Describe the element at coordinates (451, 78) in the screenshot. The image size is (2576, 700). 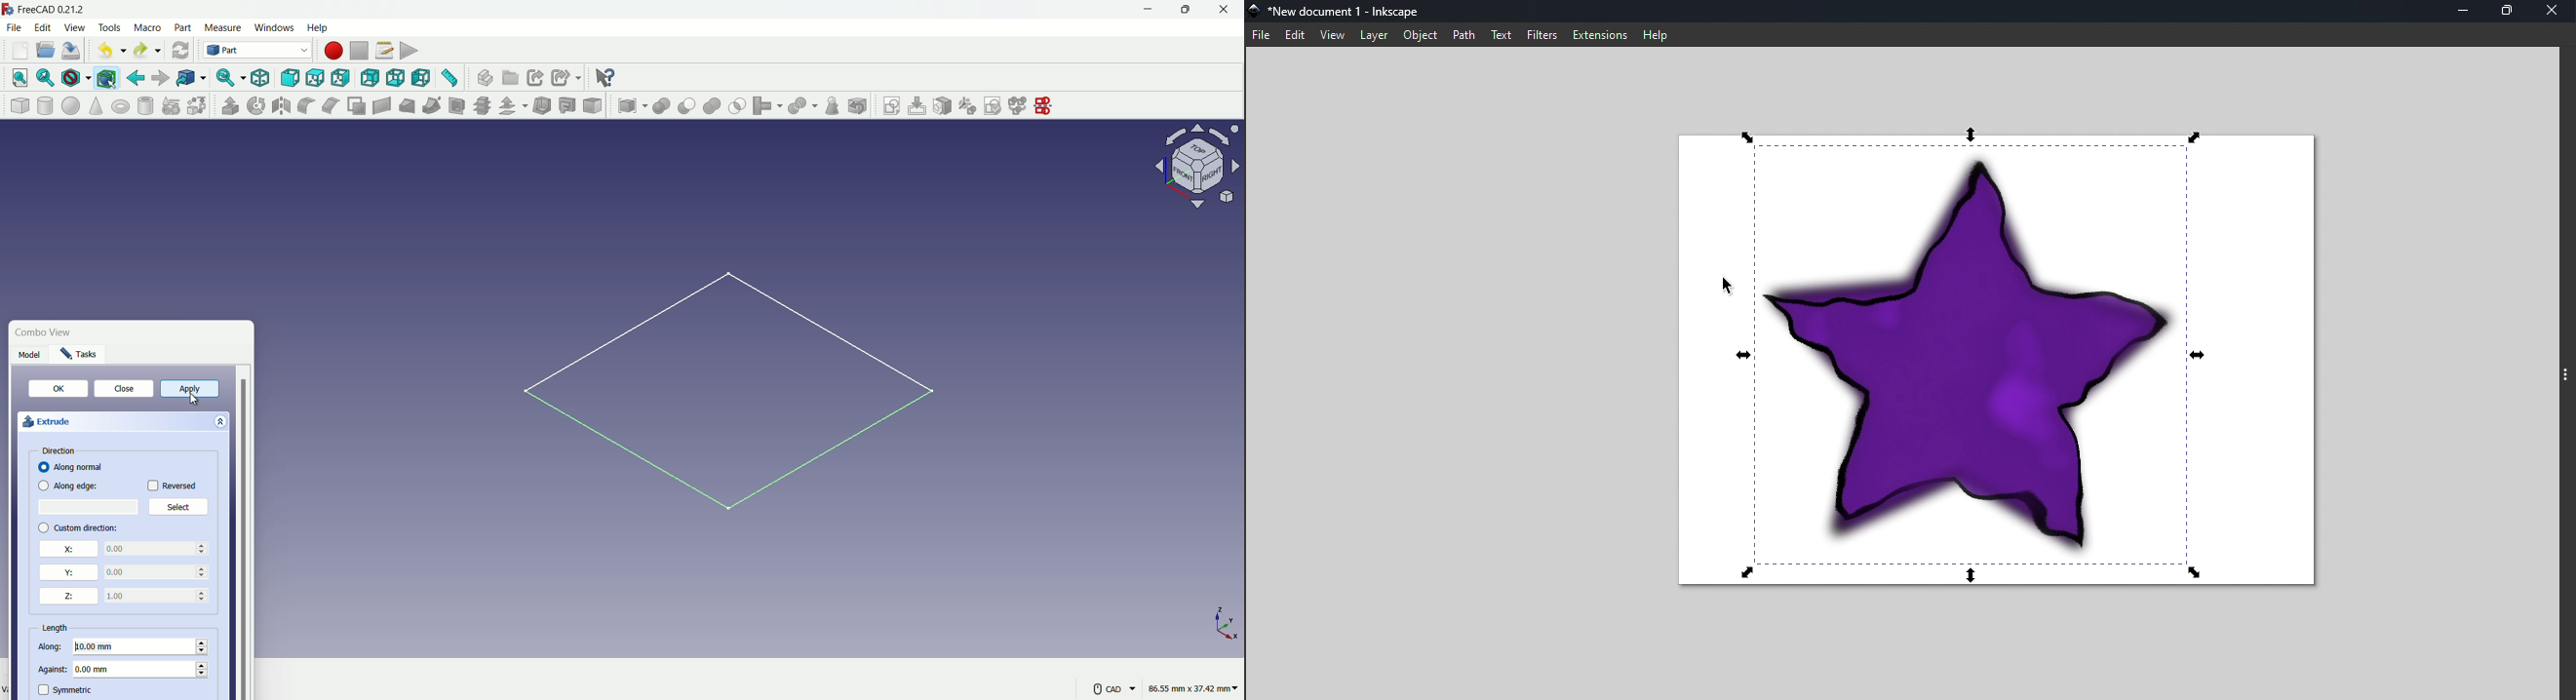
I see `measure` at that location.